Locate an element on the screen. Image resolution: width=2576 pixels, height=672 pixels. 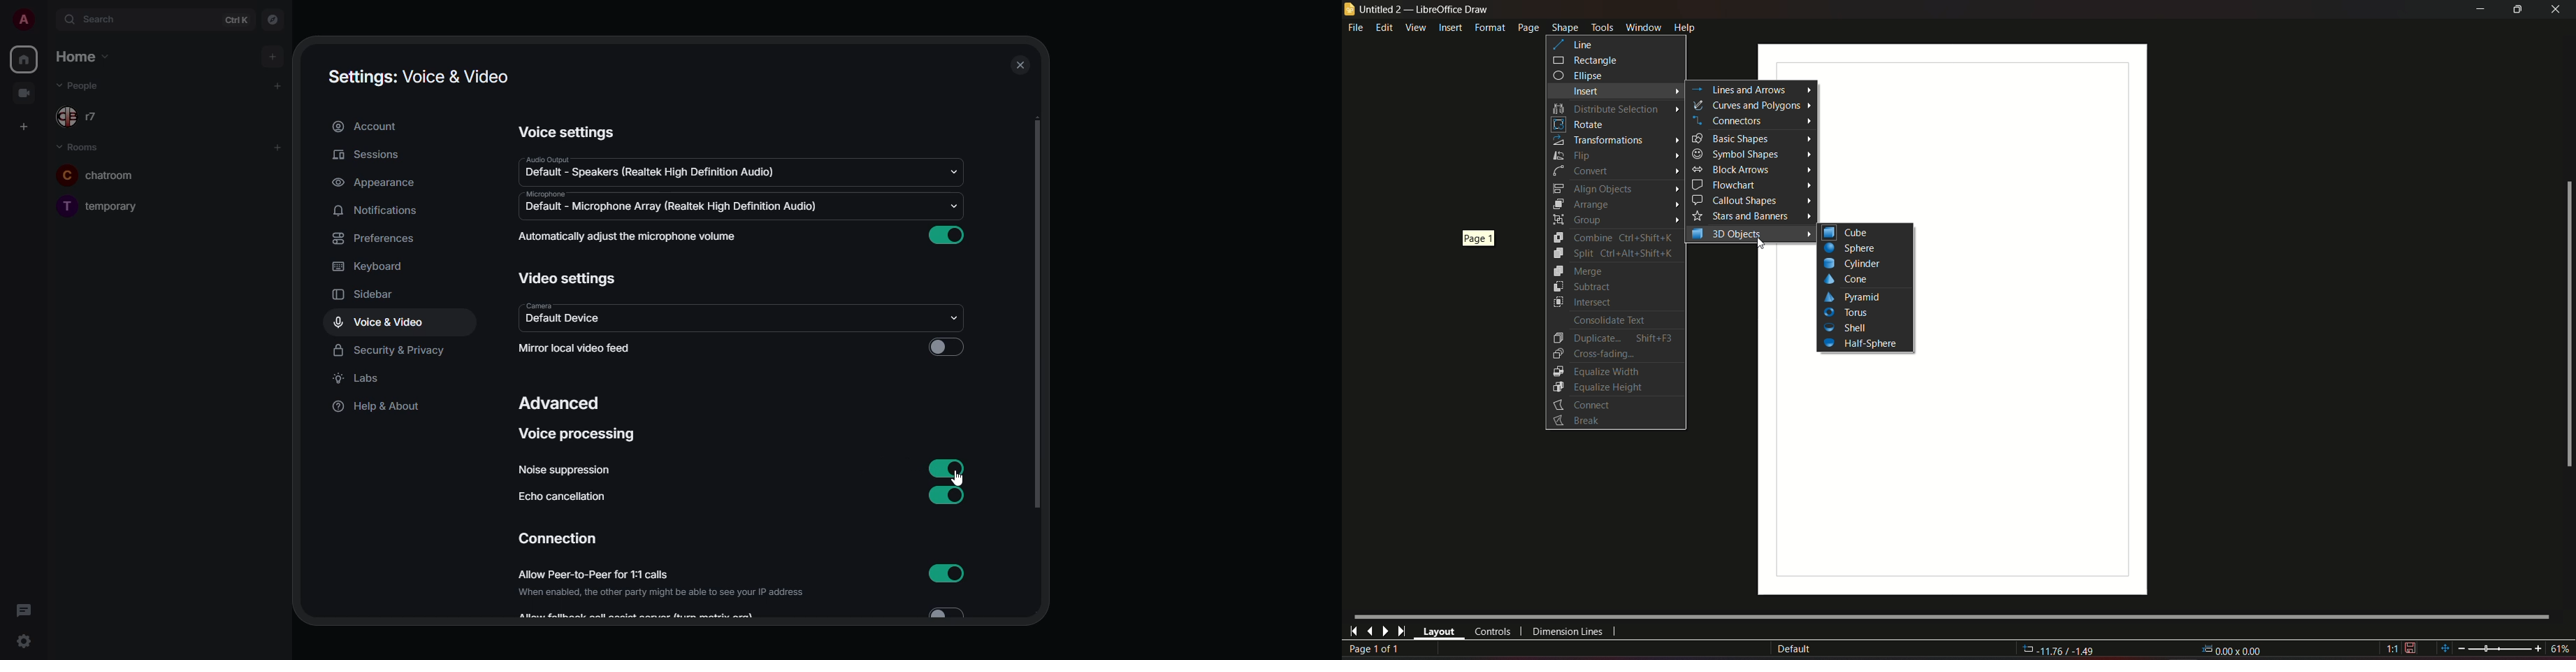
ctrl K is located at coordinates (237, 20).